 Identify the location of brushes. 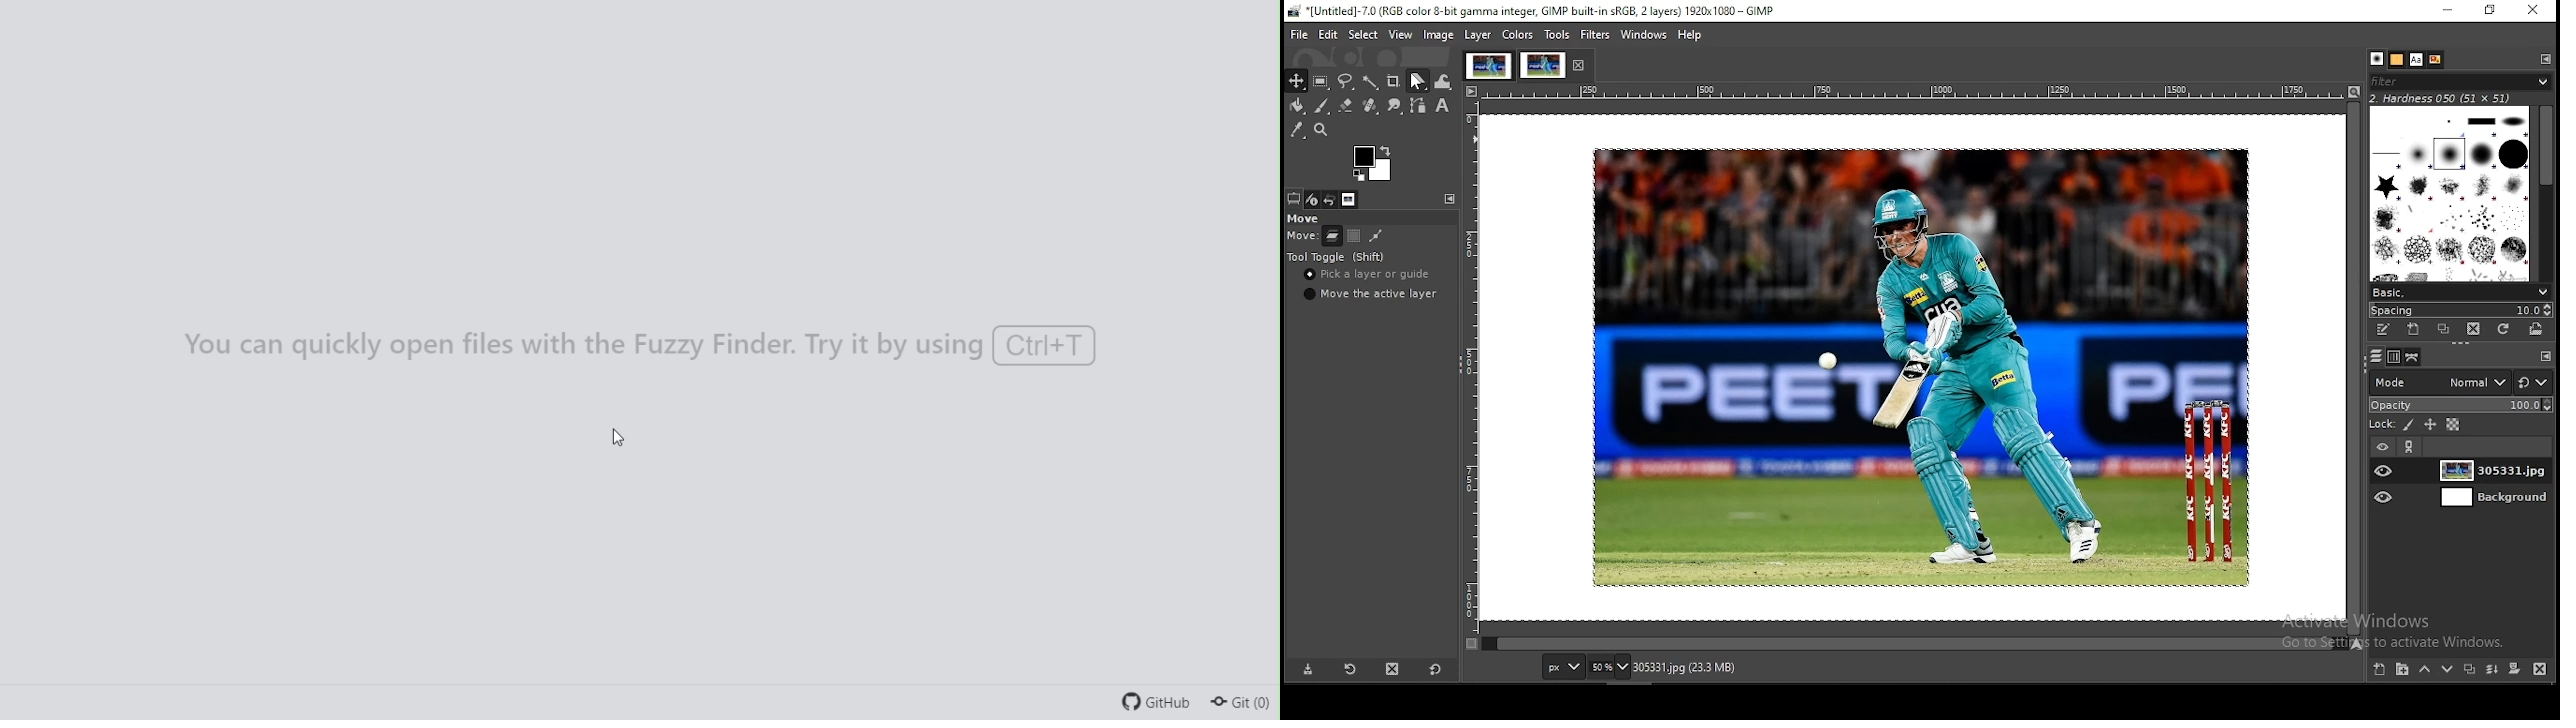
(2396, 60).